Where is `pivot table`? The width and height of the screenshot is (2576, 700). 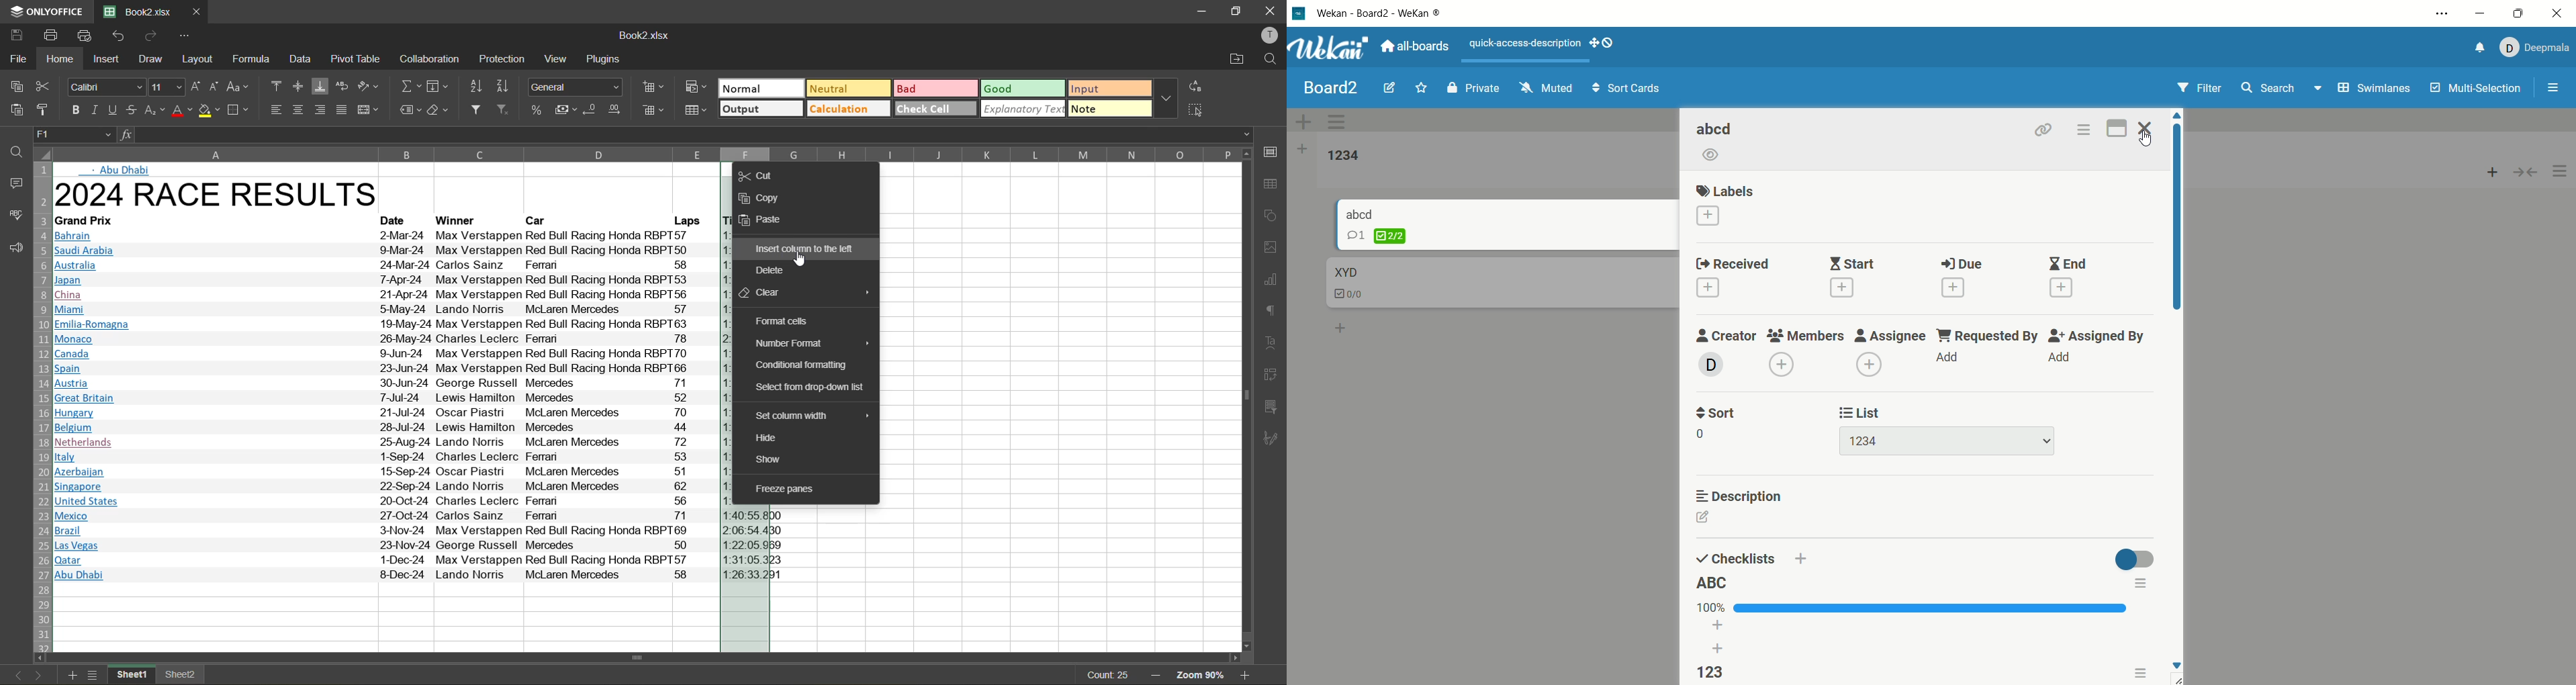 pivot table is located at coordinates (355, 59).